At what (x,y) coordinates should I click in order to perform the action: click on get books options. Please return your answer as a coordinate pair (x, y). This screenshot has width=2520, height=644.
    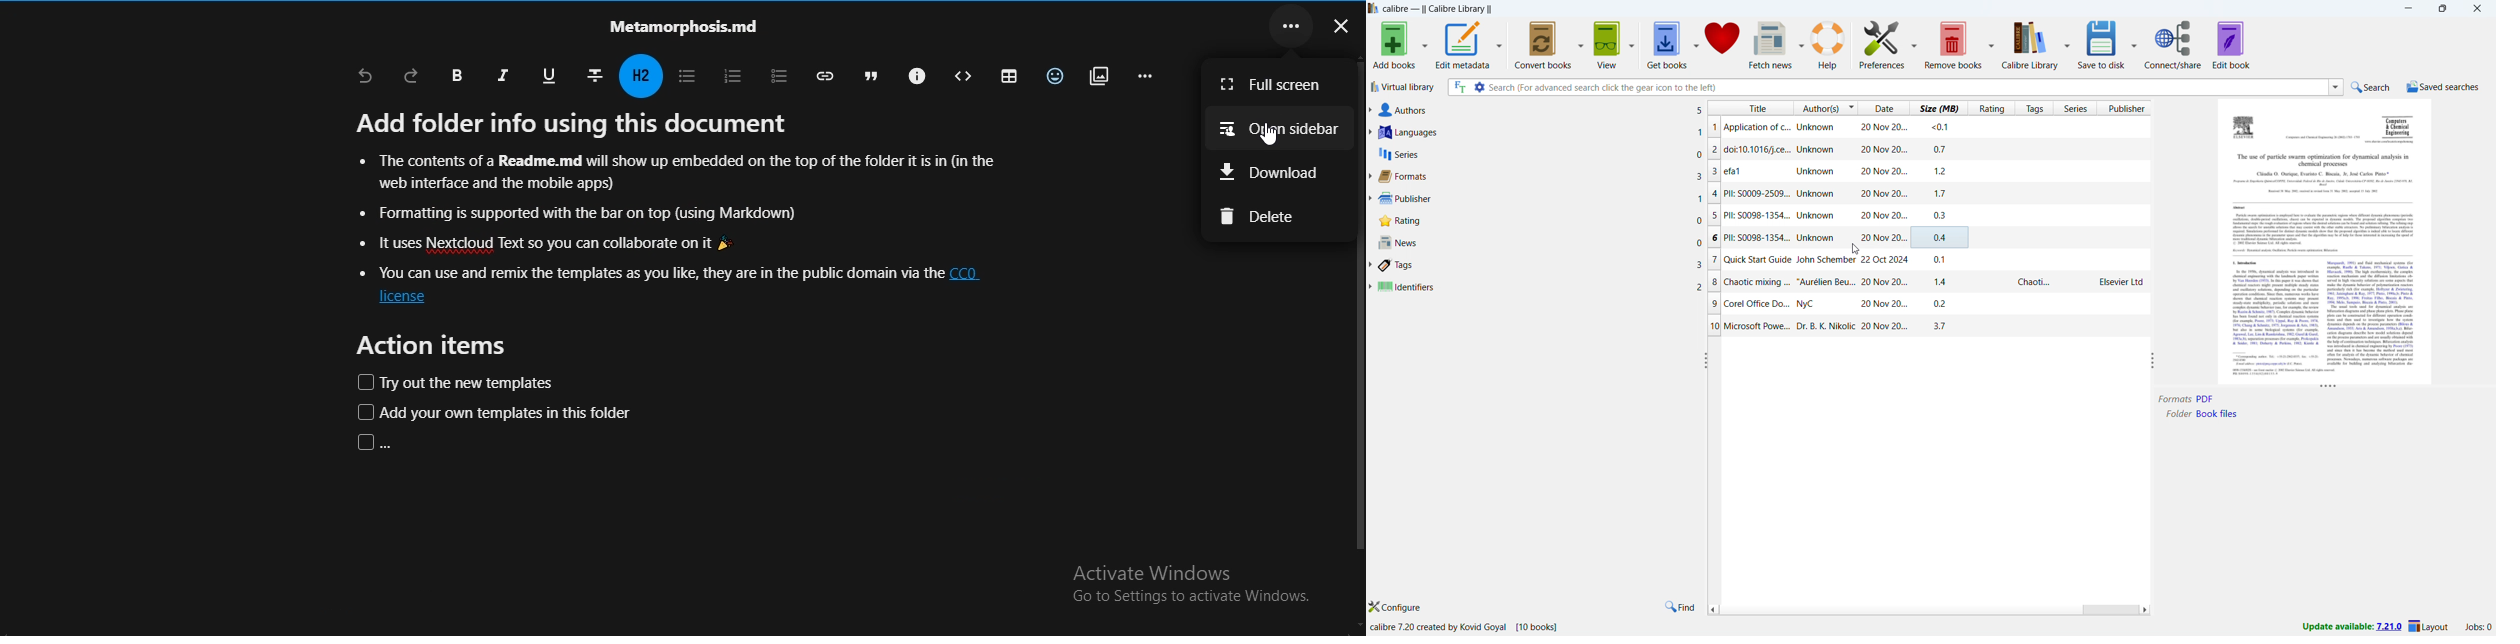
    Looking at the image, I should click on (1695, 44).